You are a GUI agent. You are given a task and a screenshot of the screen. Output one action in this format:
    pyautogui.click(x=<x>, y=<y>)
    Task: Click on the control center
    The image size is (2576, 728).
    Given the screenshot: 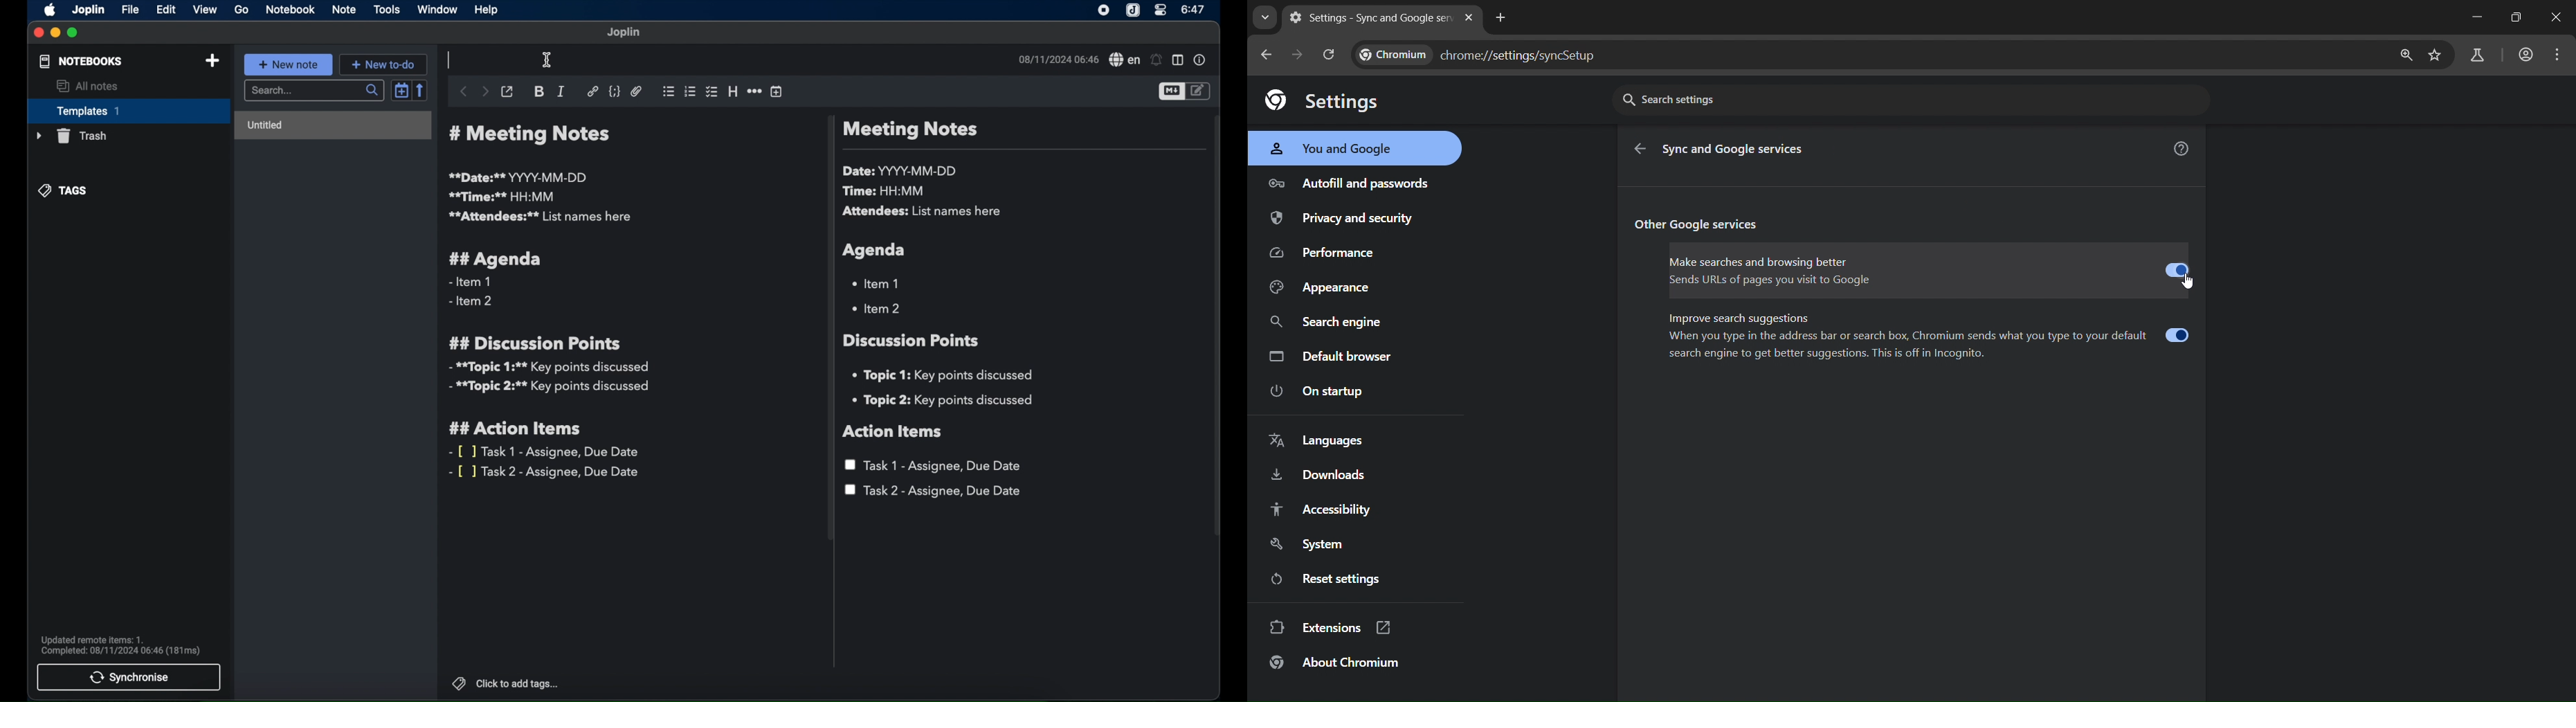 What is the action you would take?
    pyautogui.click(x=1161, y=11)
    